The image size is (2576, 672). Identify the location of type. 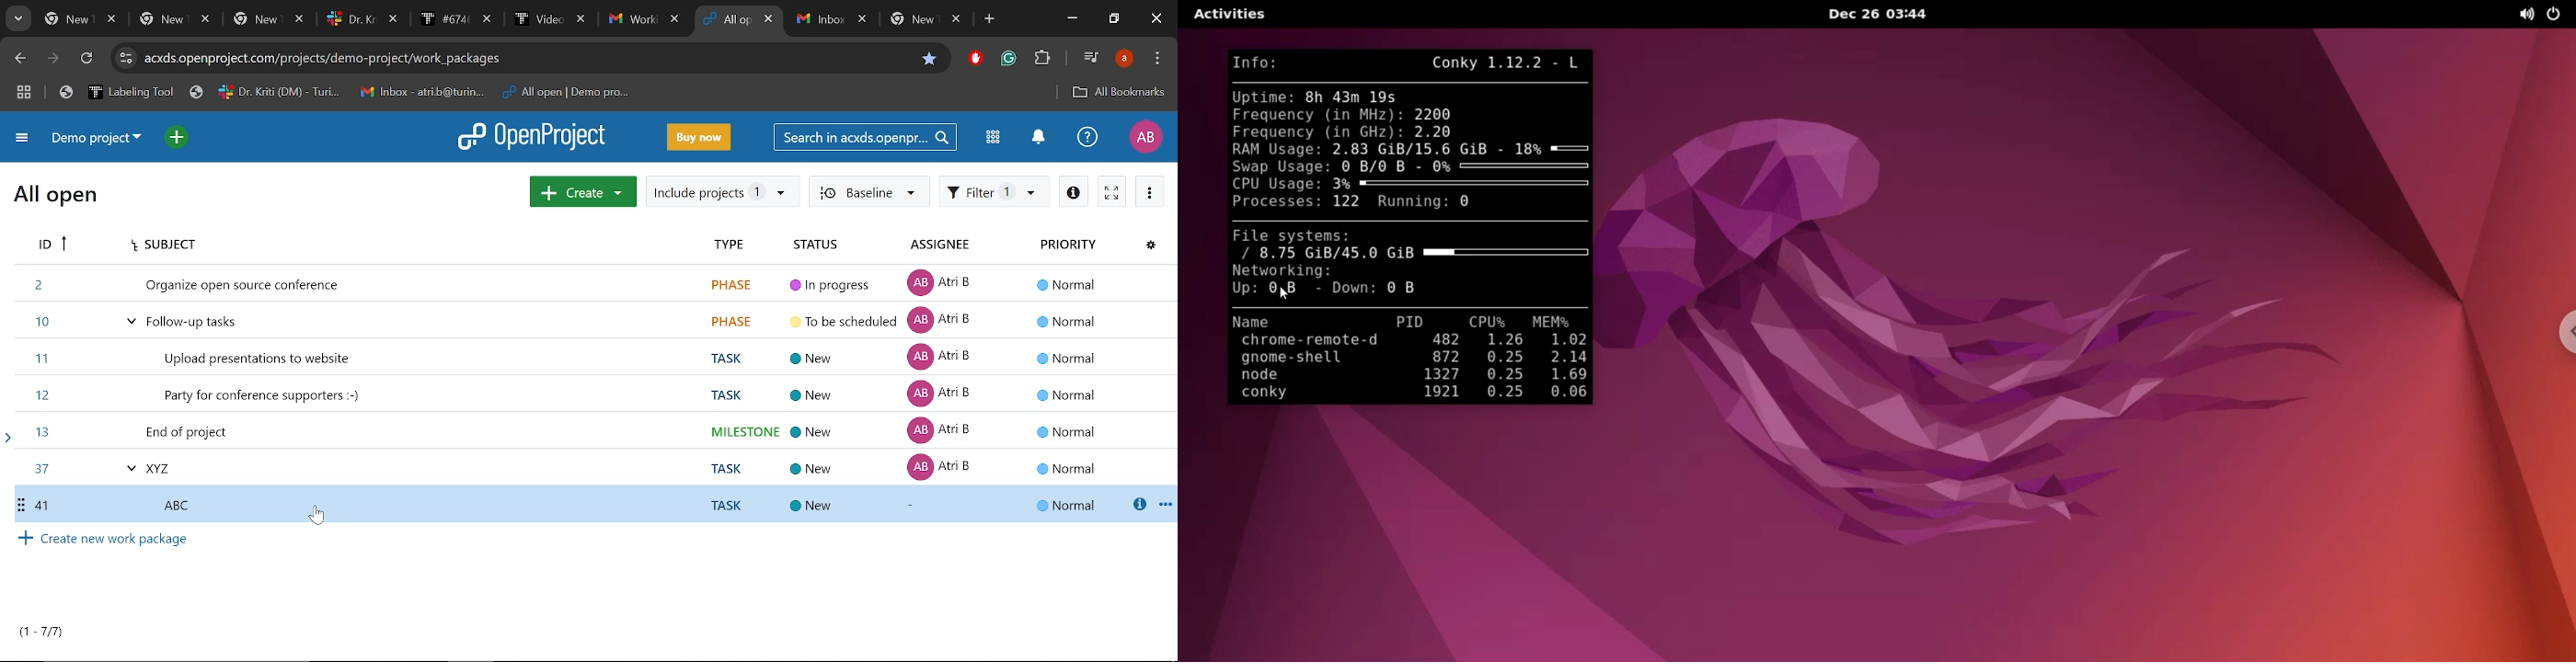
(719, 379).